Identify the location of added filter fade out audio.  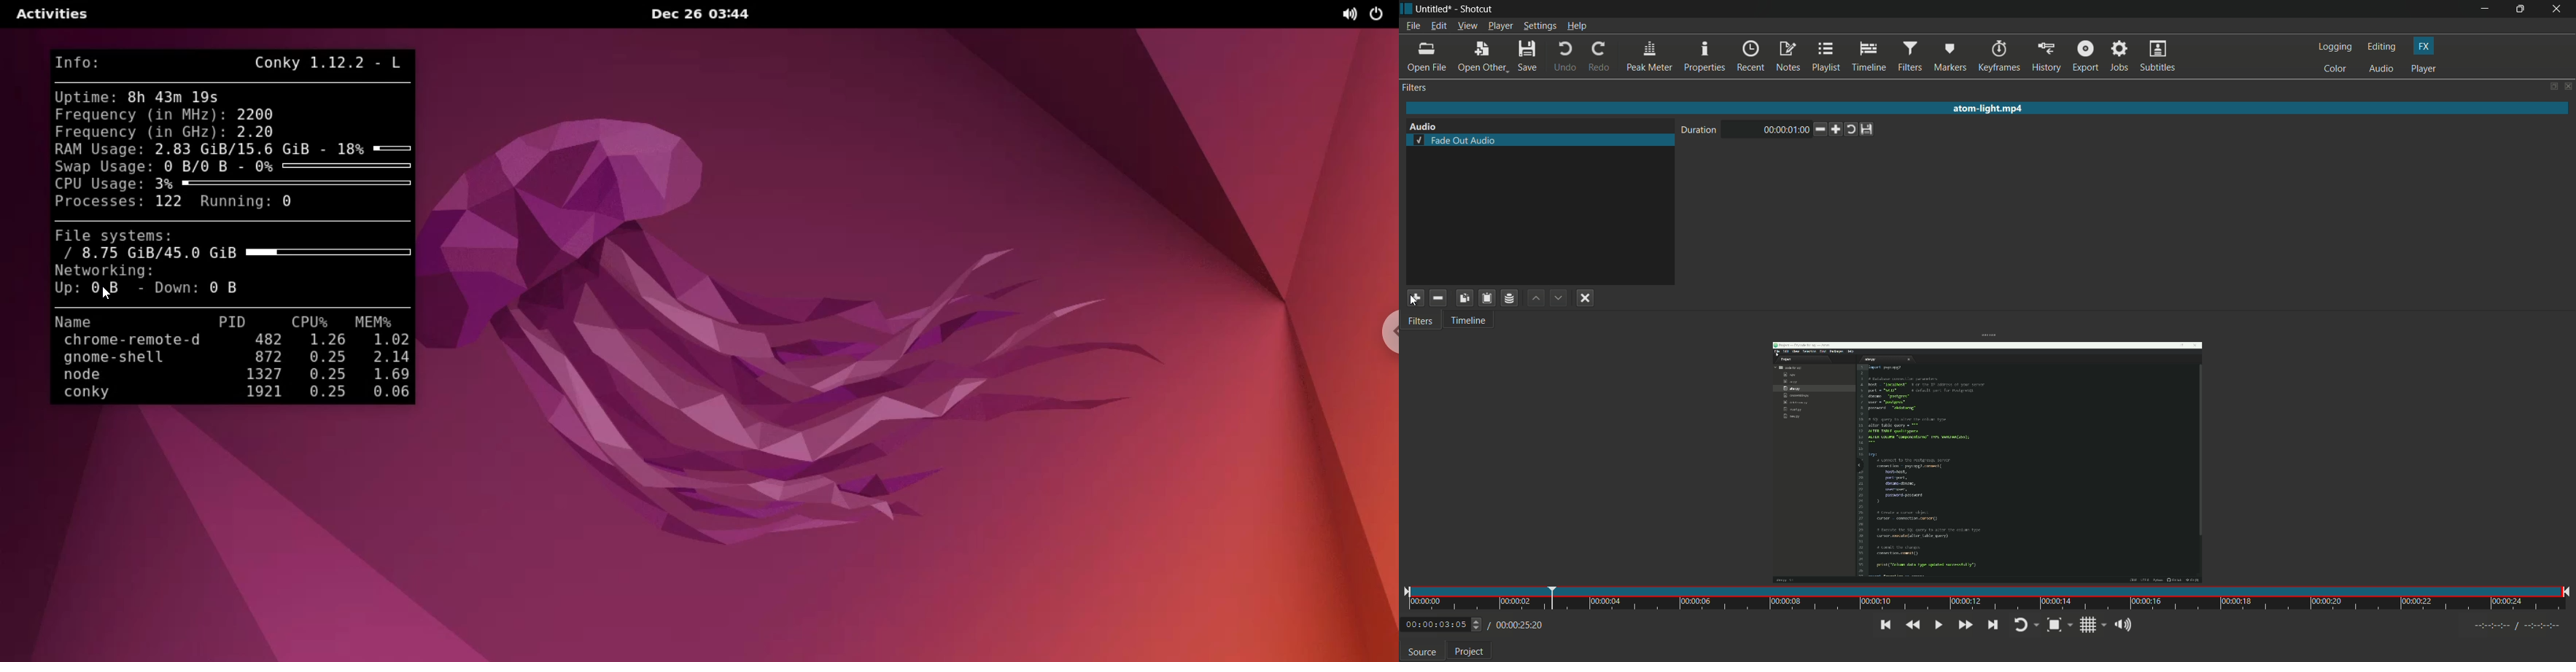
(1539, 140).